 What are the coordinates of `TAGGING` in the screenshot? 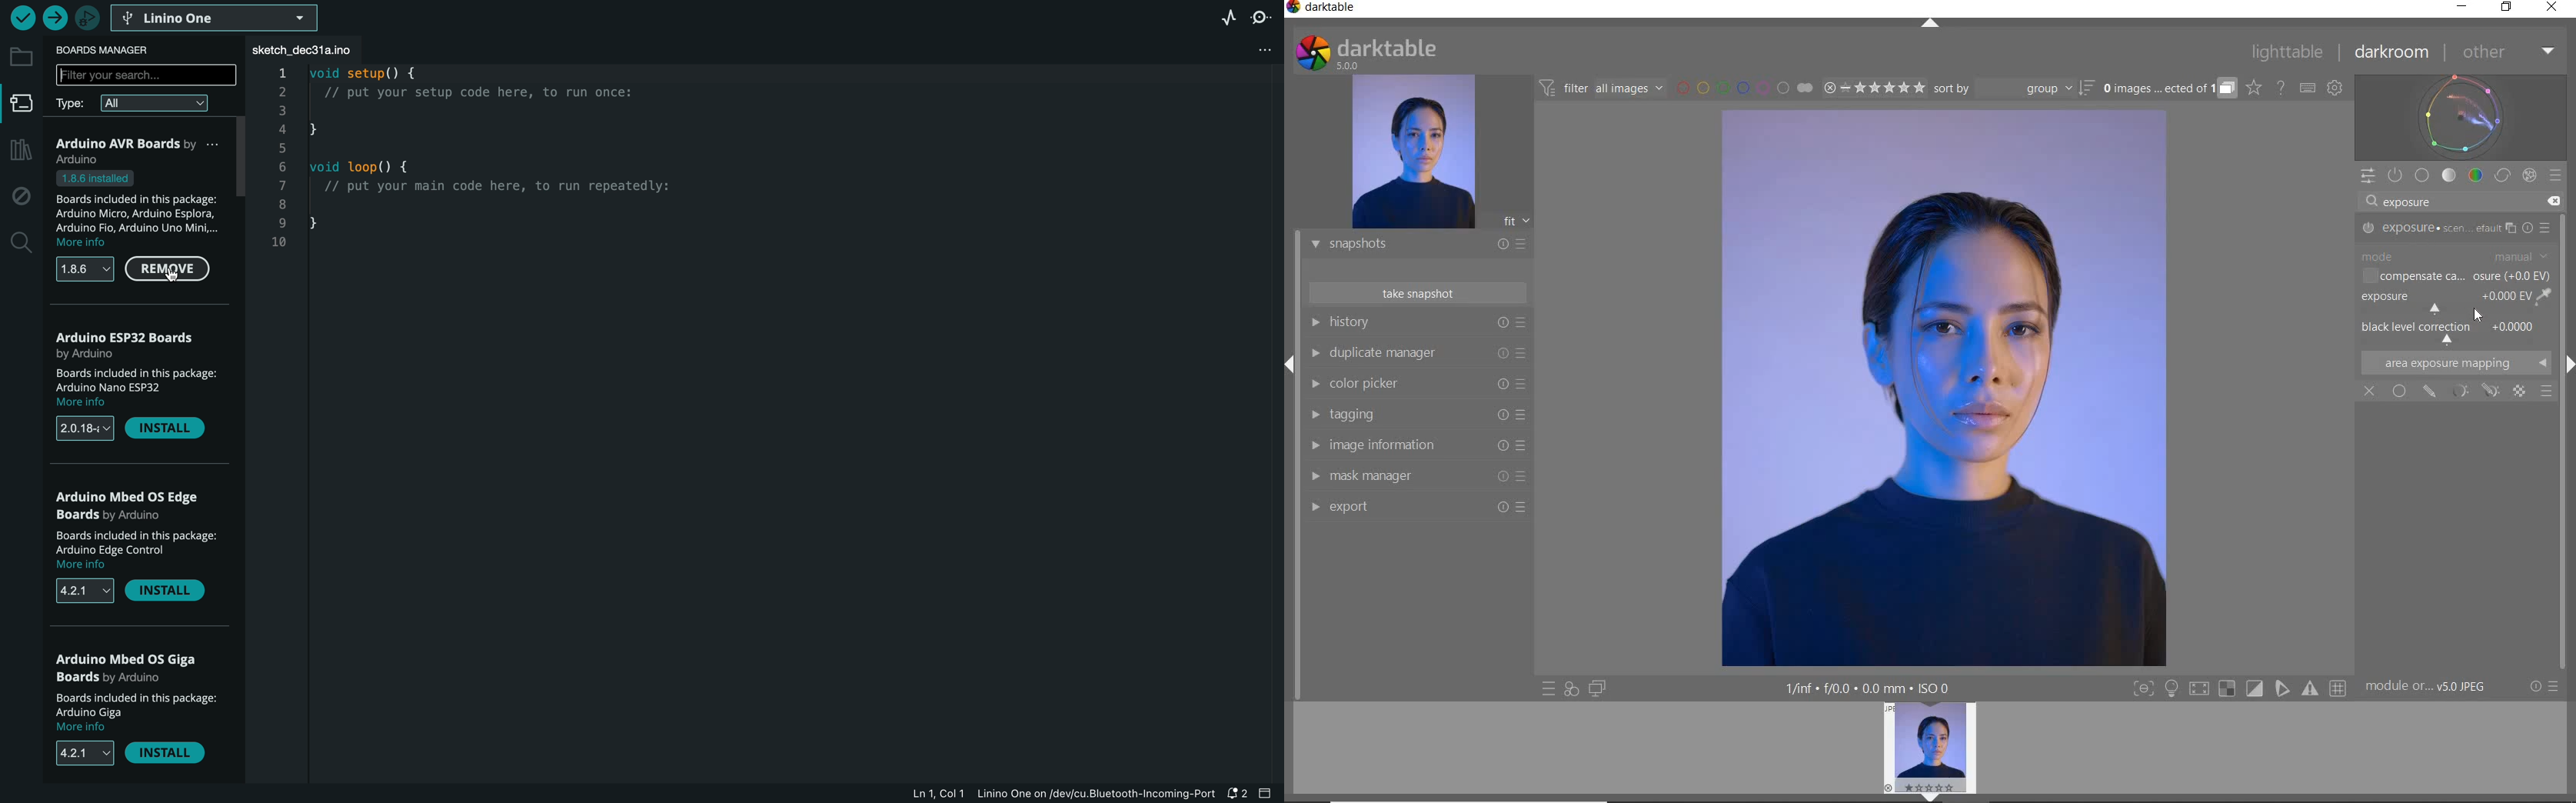 It's located at (1414, 415).